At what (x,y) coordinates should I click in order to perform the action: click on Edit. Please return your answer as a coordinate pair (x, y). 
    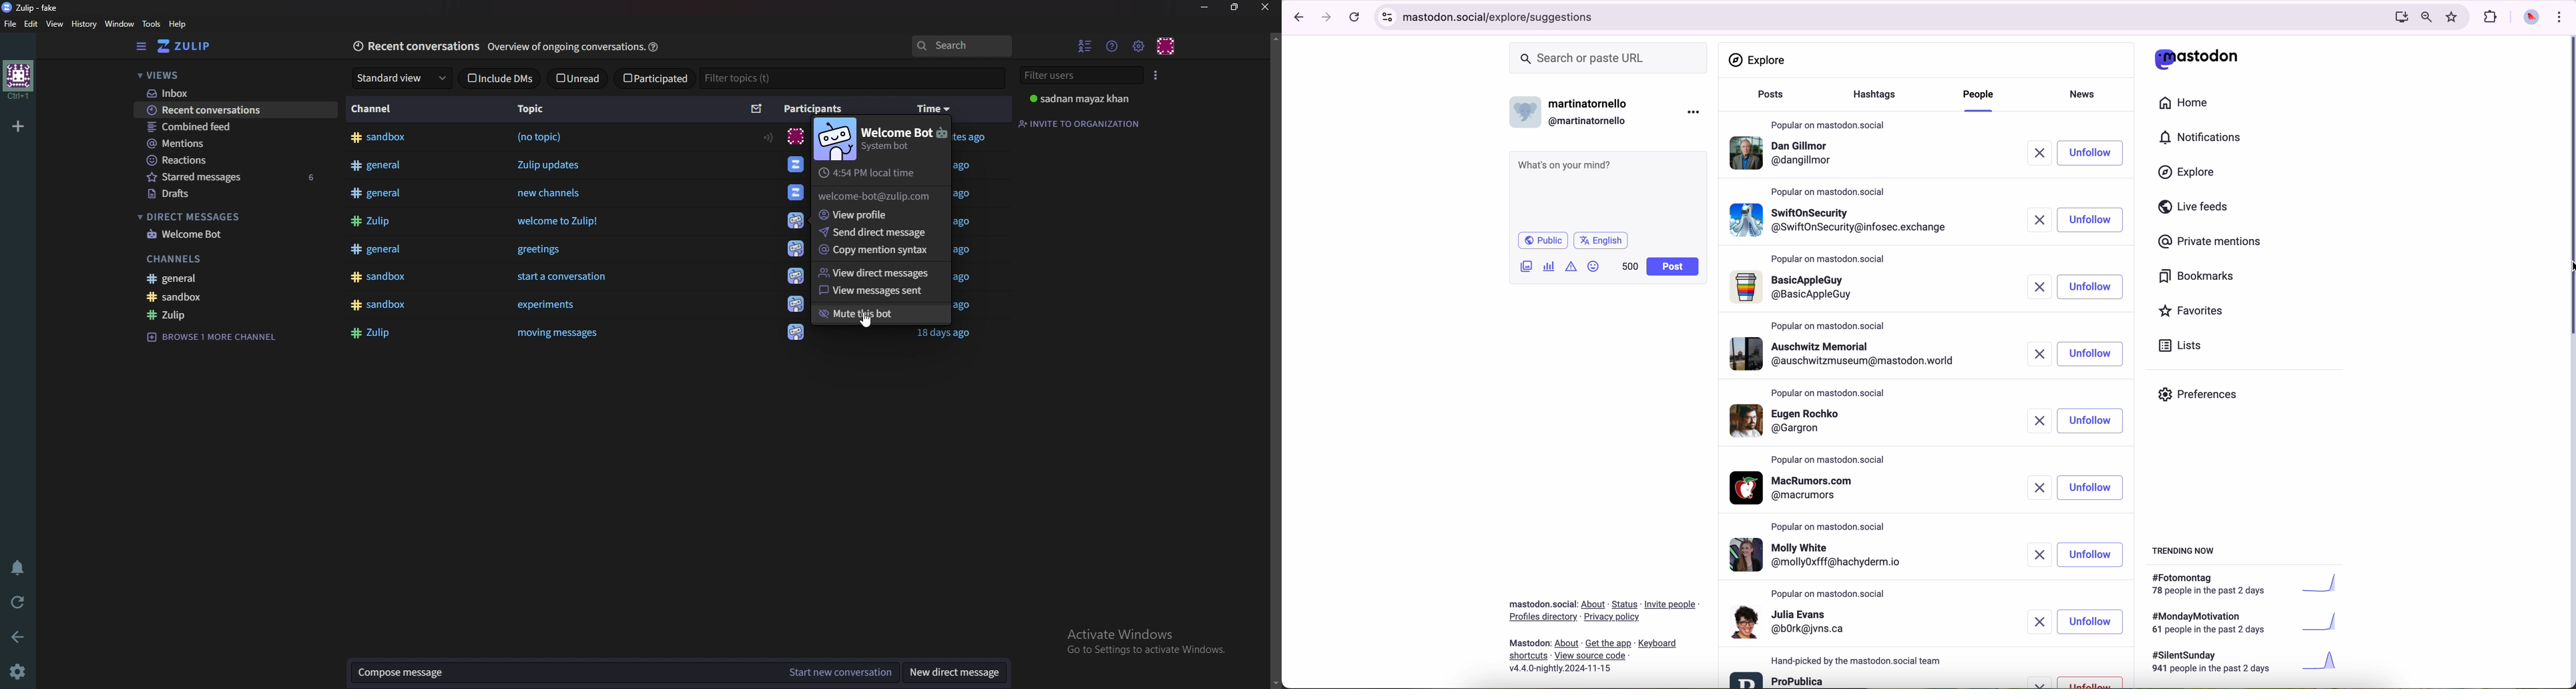
    Looking at the image, I should click on (31, 23).